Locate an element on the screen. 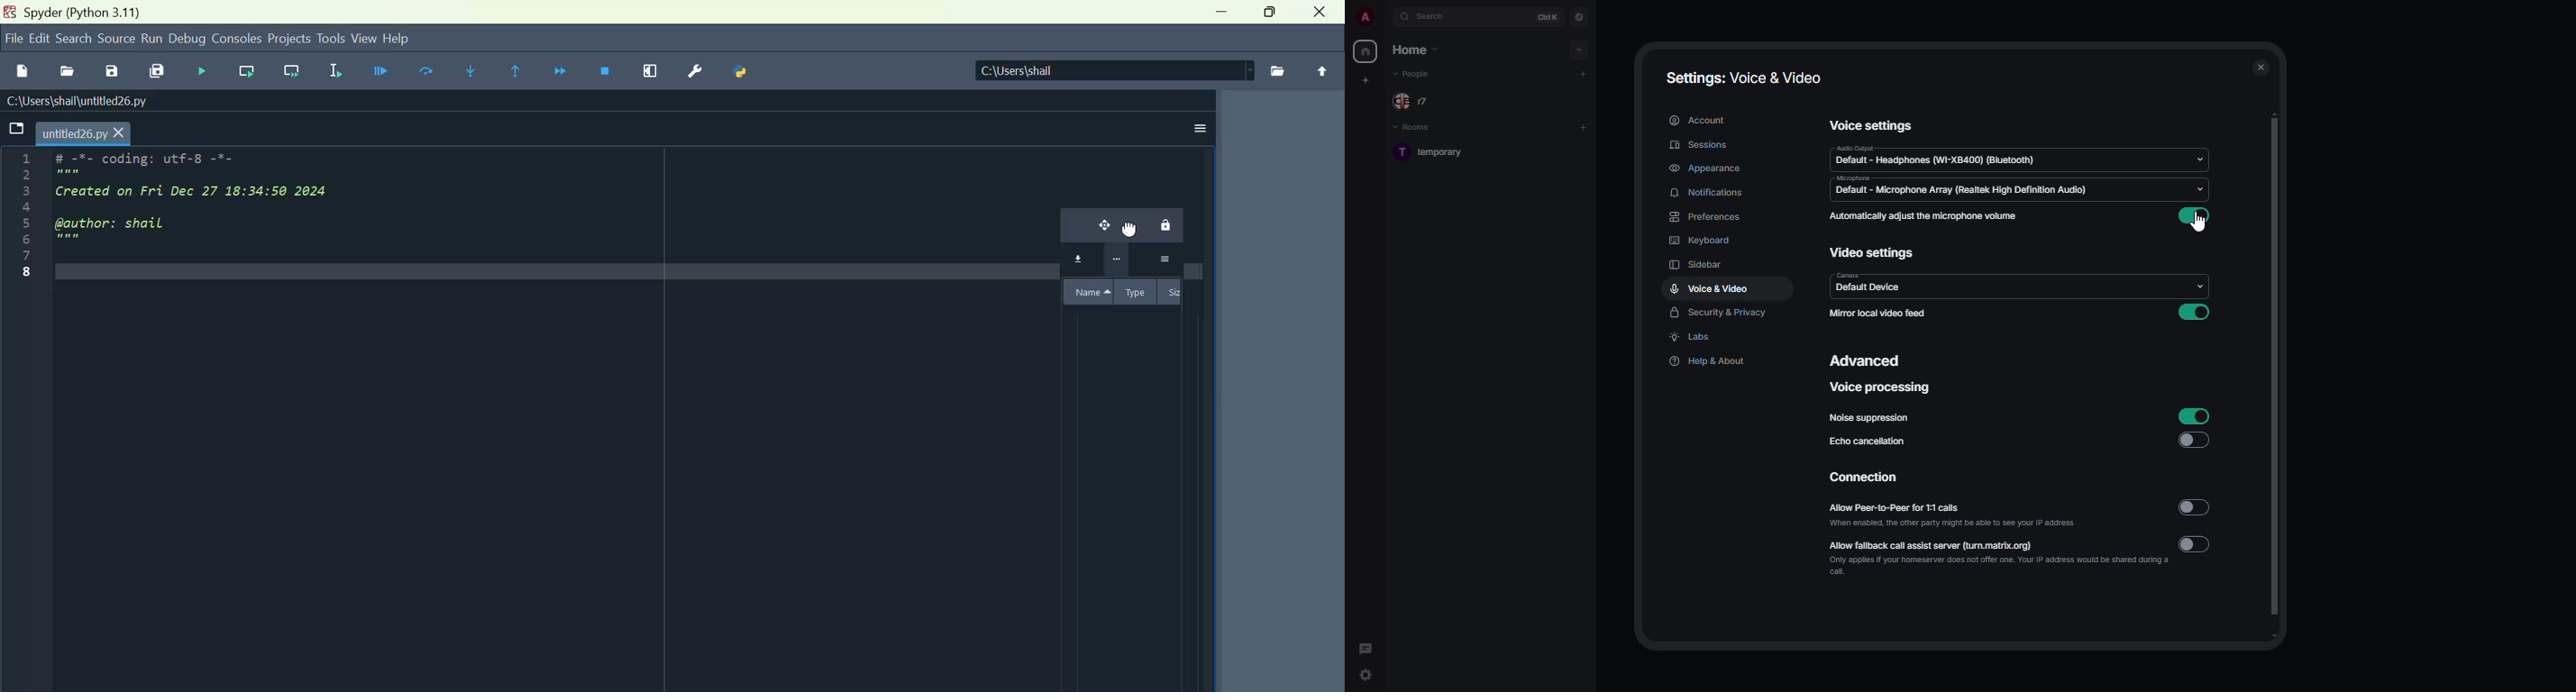 Image resolution: width=2576 pixels, height=700 pixels. people is located at coordinates (1414, 76).